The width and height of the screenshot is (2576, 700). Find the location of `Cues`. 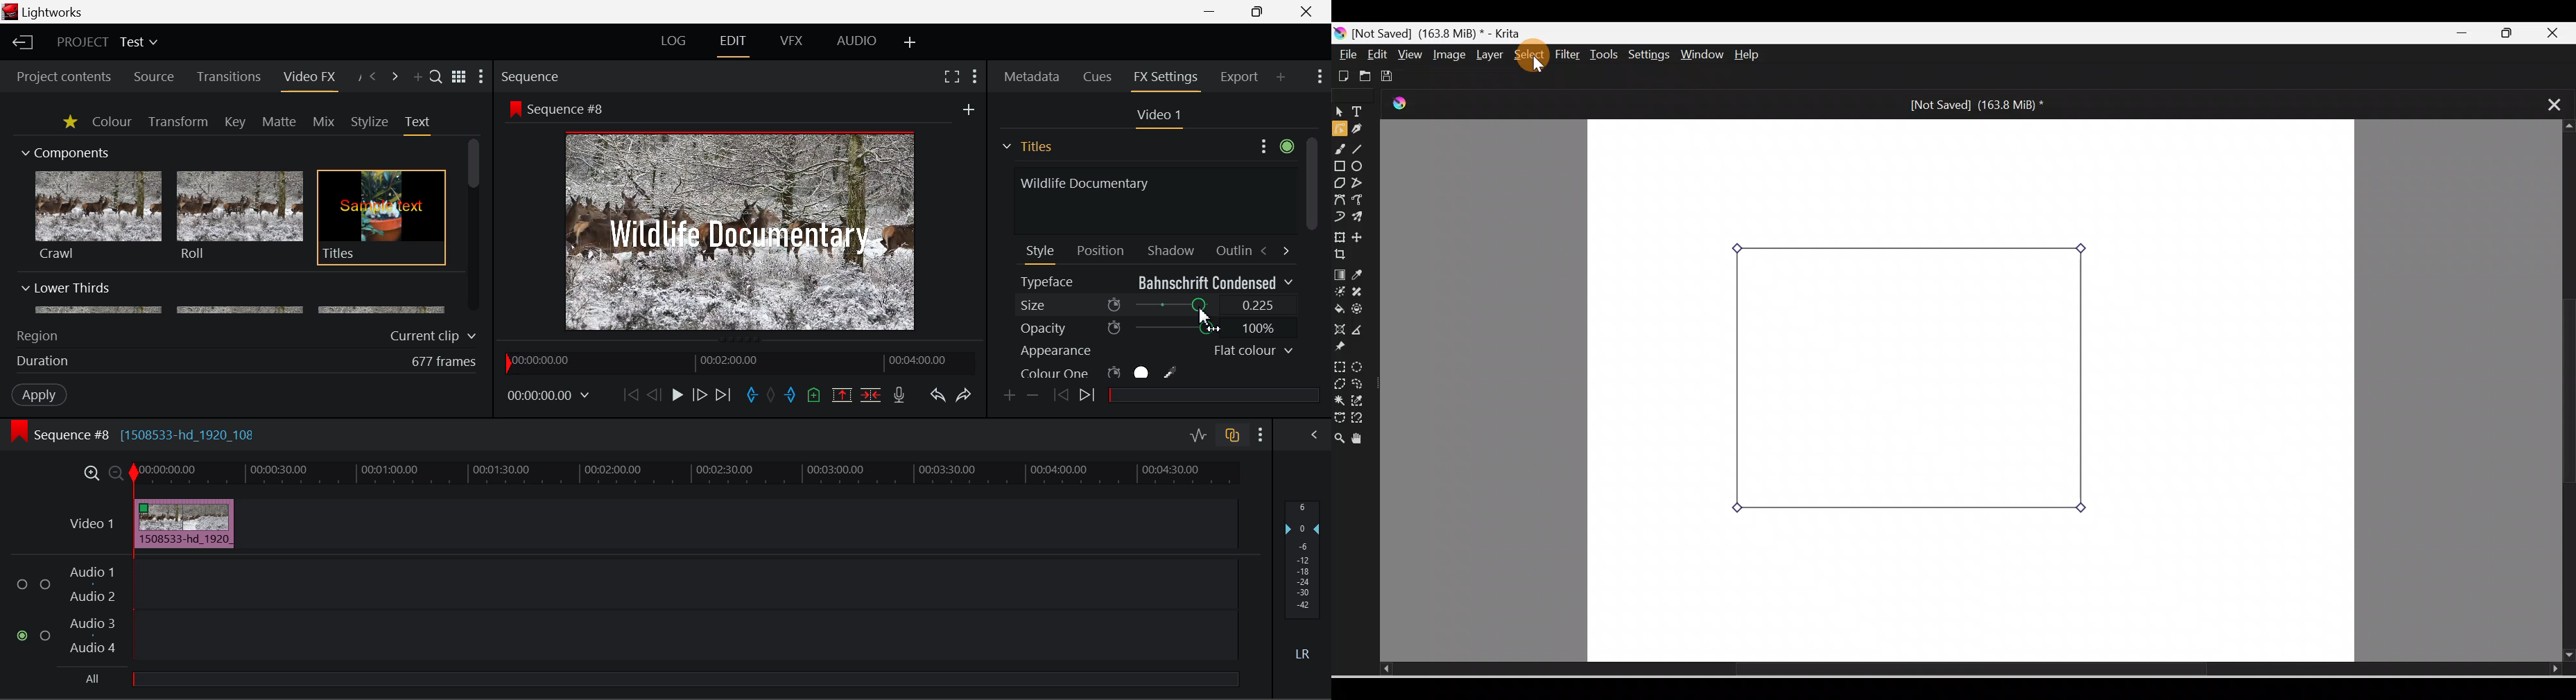

Cues is located at coordinates (1099, 77).